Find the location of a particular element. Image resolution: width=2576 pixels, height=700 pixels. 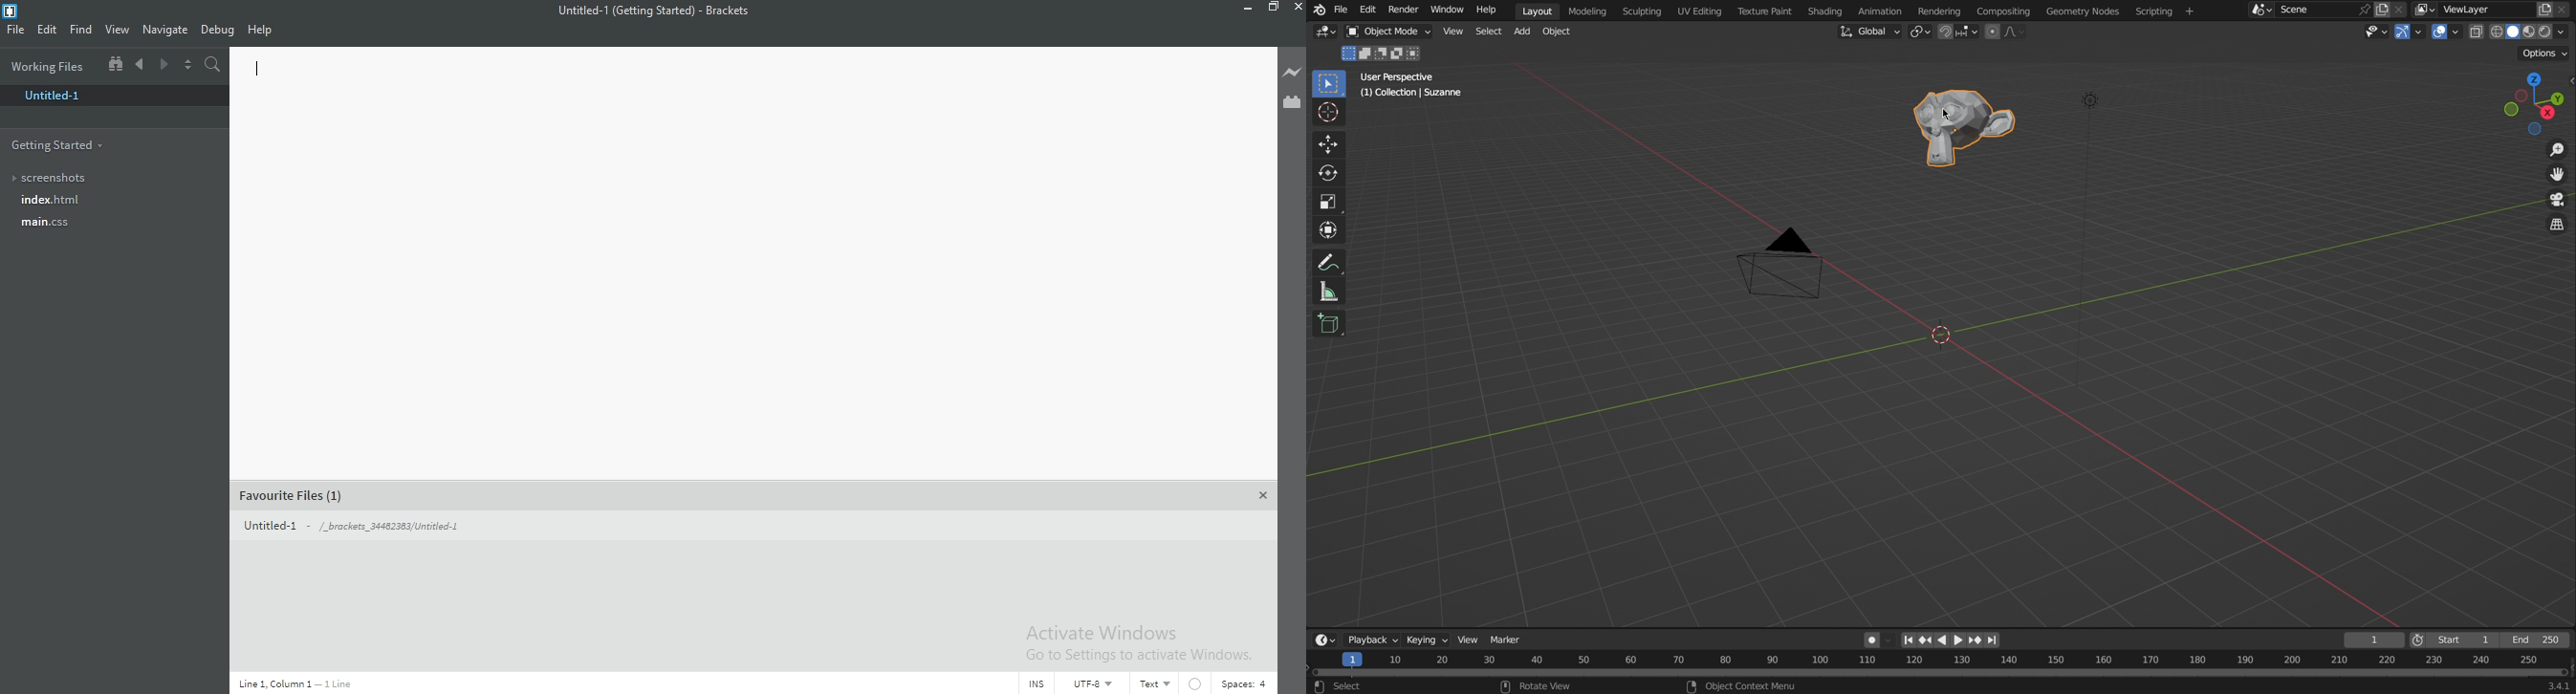

Text is located at coordinates (1154, 685).